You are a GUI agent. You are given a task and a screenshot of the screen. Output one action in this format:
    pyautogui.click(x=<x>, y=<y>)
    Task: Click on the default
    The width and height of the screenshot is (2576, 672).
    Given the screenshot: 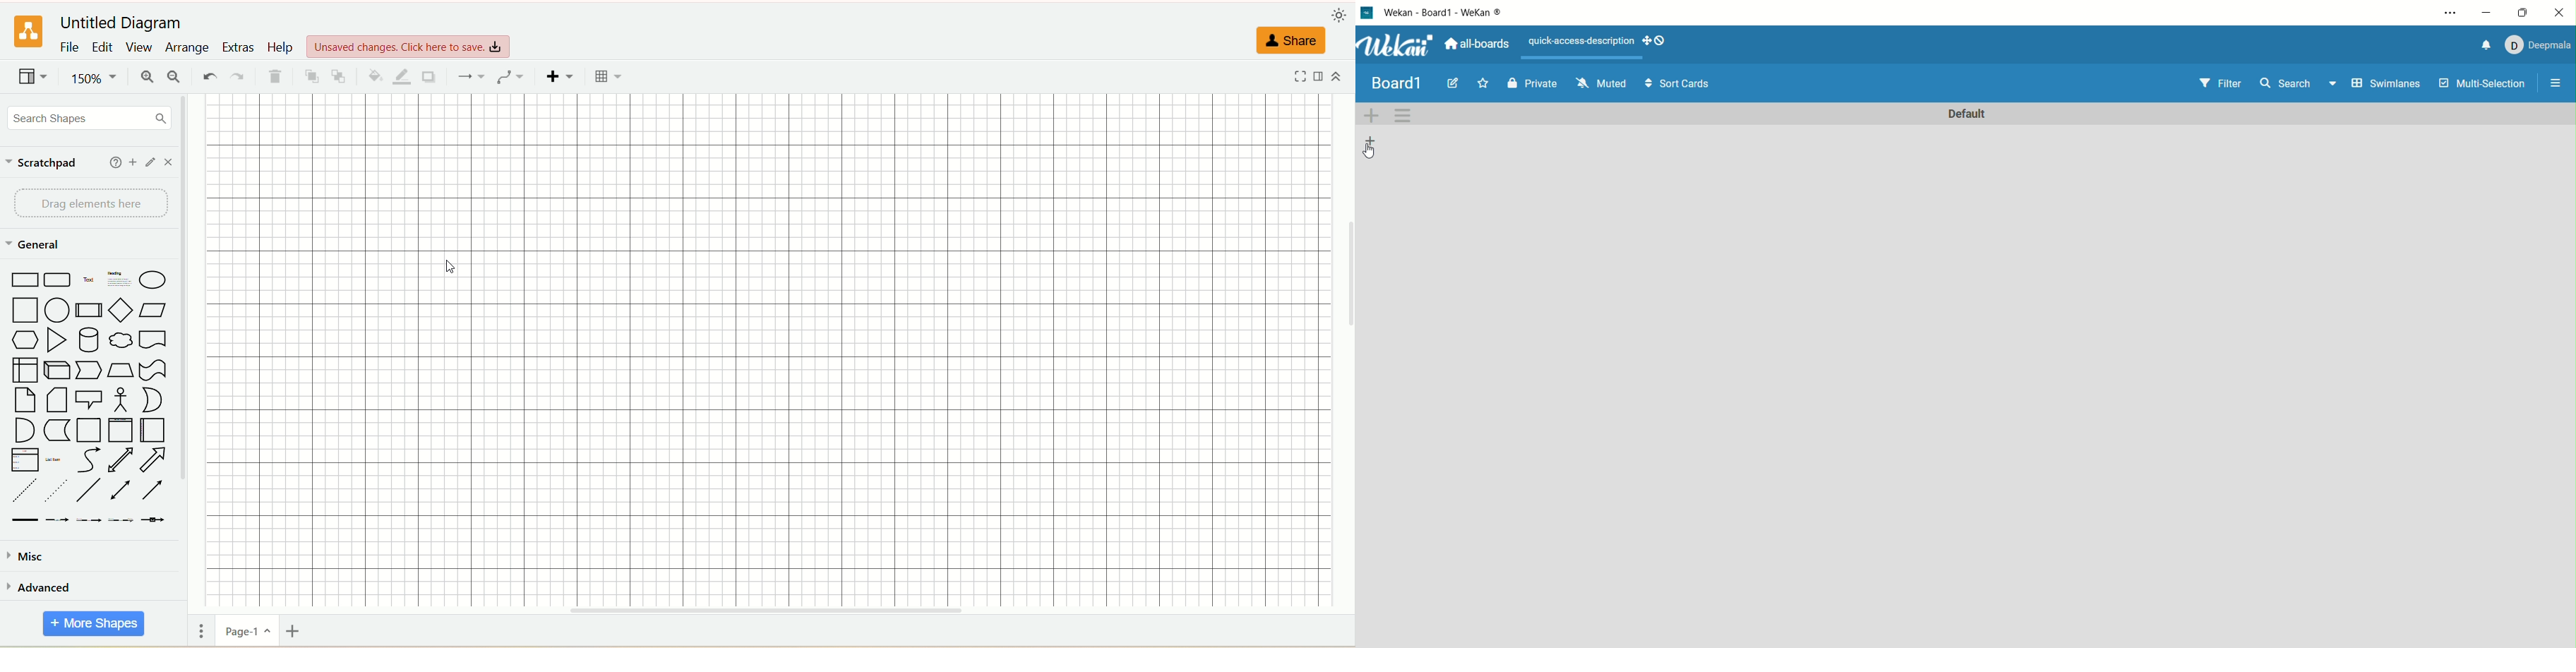 What is the action you would take?
    pyautogui.click(x=1969, y=115)
    